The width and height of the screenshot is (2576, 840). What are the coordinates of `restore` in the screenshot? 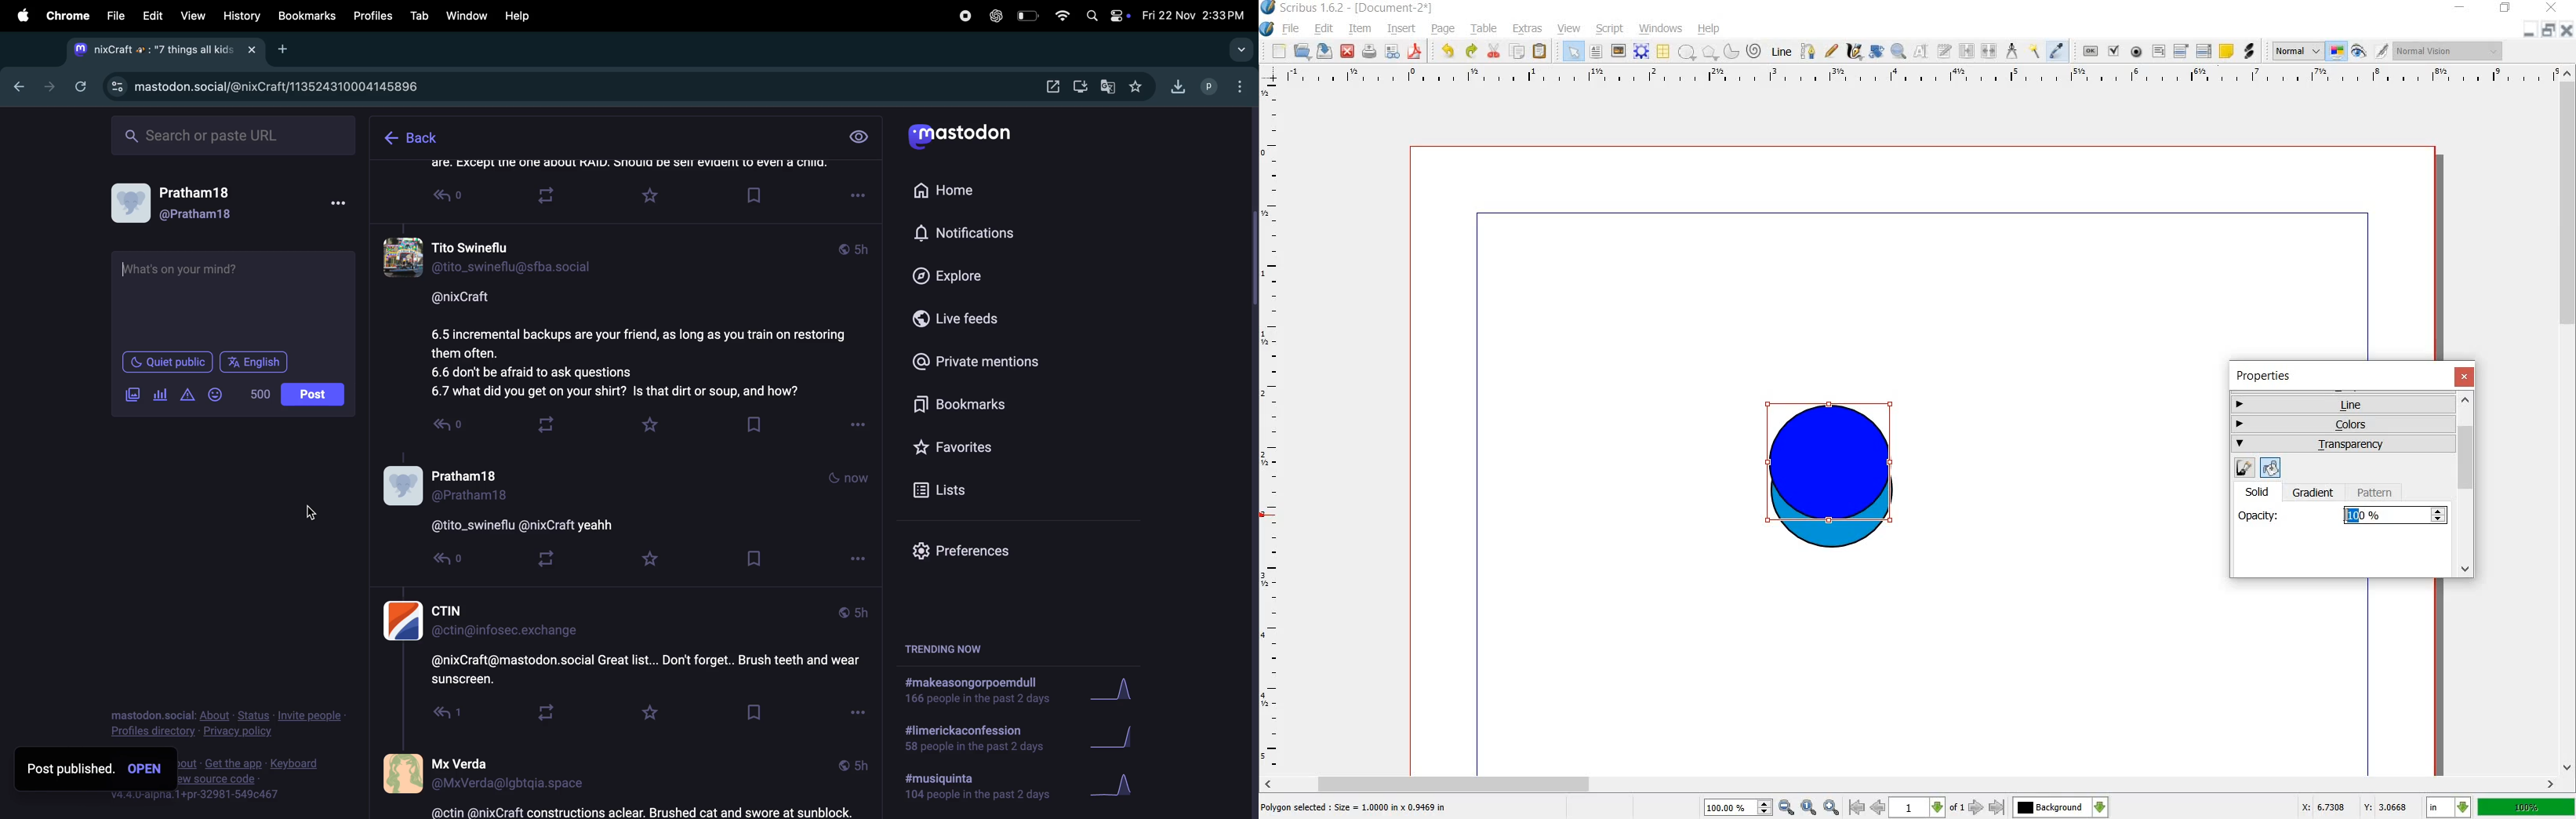 It's located at (2549, 31).